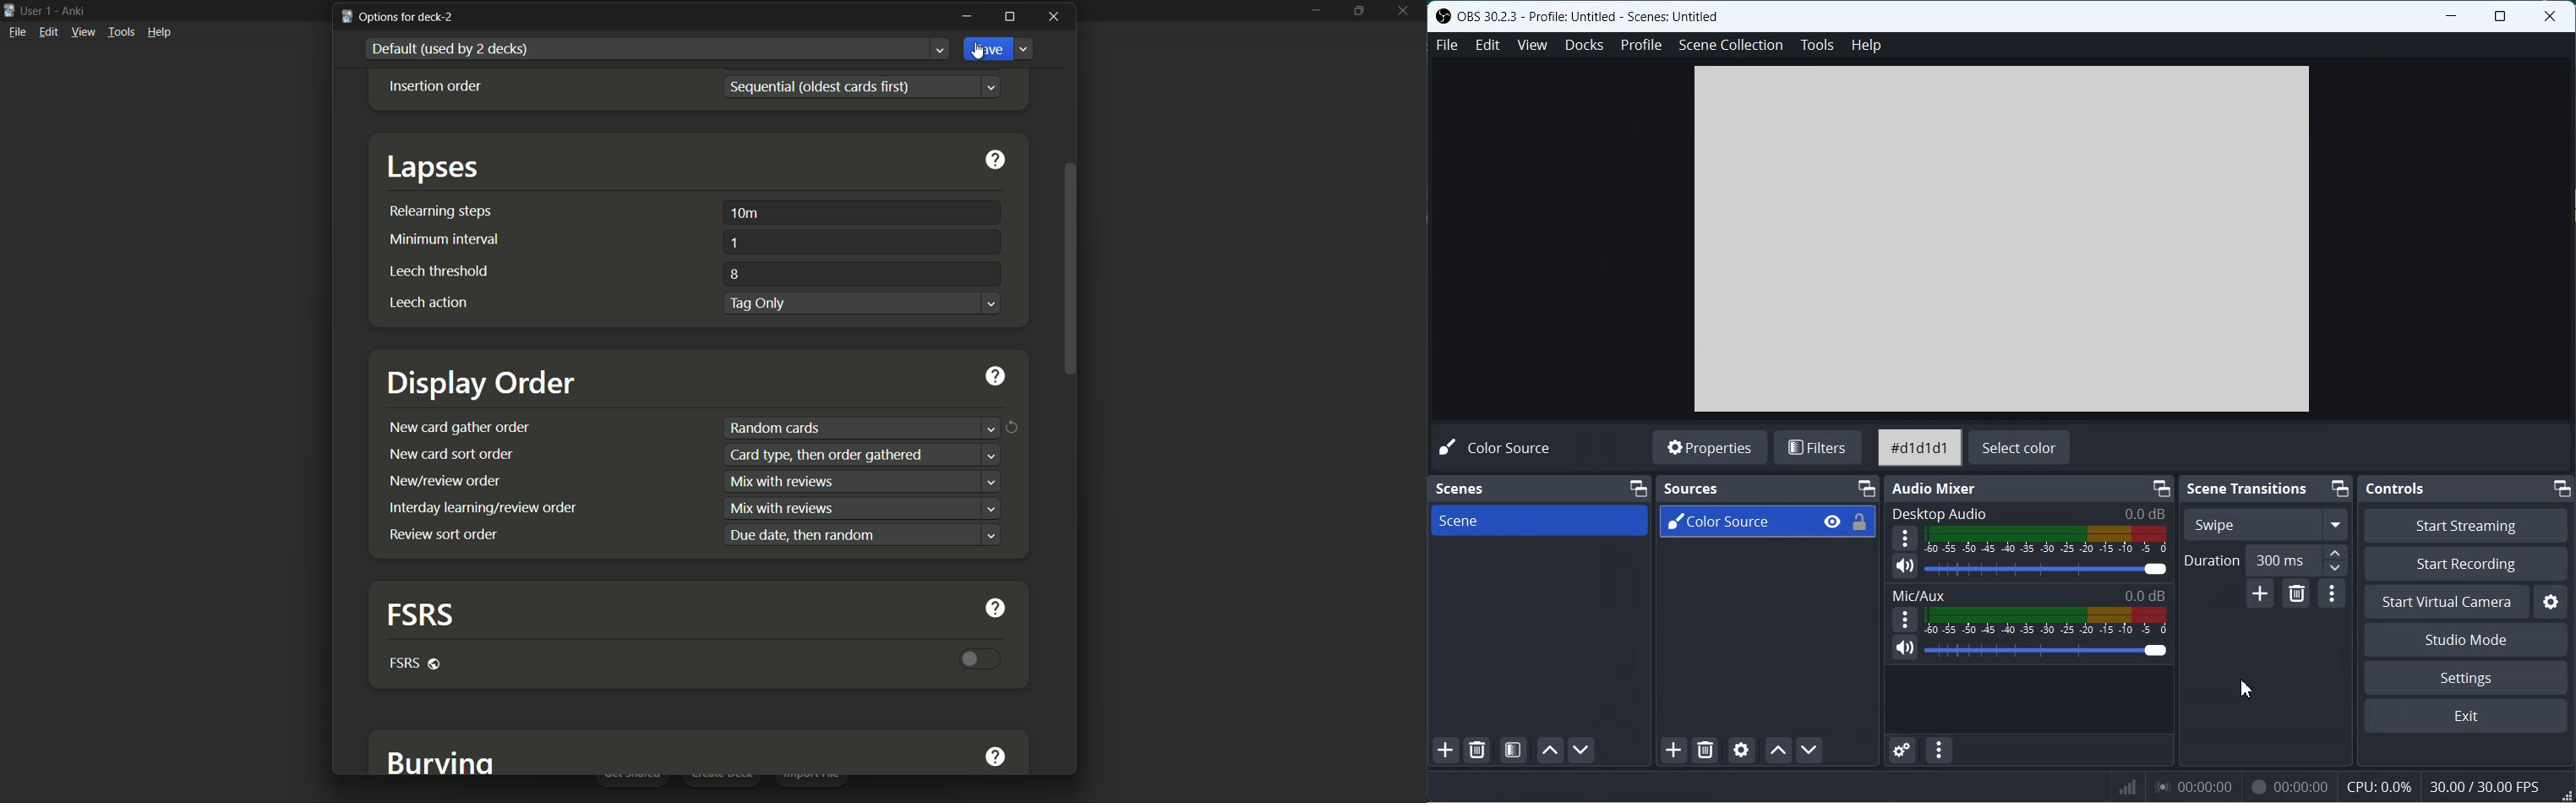  Describe the element at coordinates (2209, 560) in the screenshot. I see `Duration` at that location.